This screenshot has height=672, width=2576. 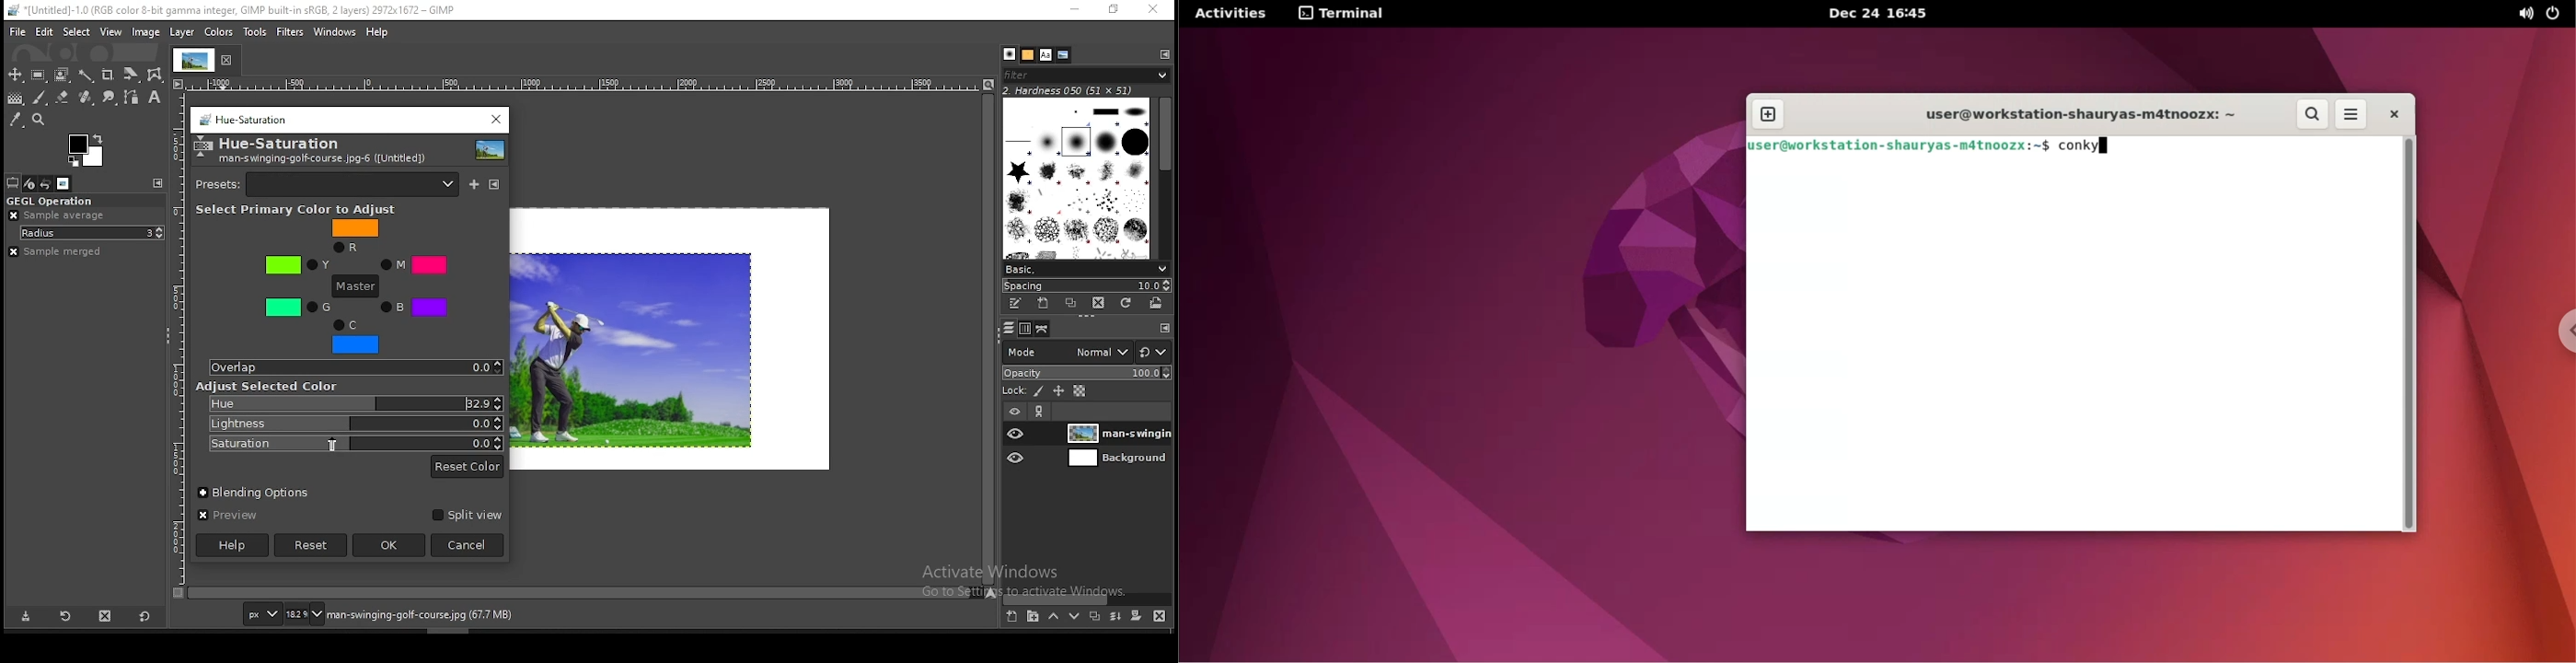 I want to click on preview, so click(x=228, y=516).